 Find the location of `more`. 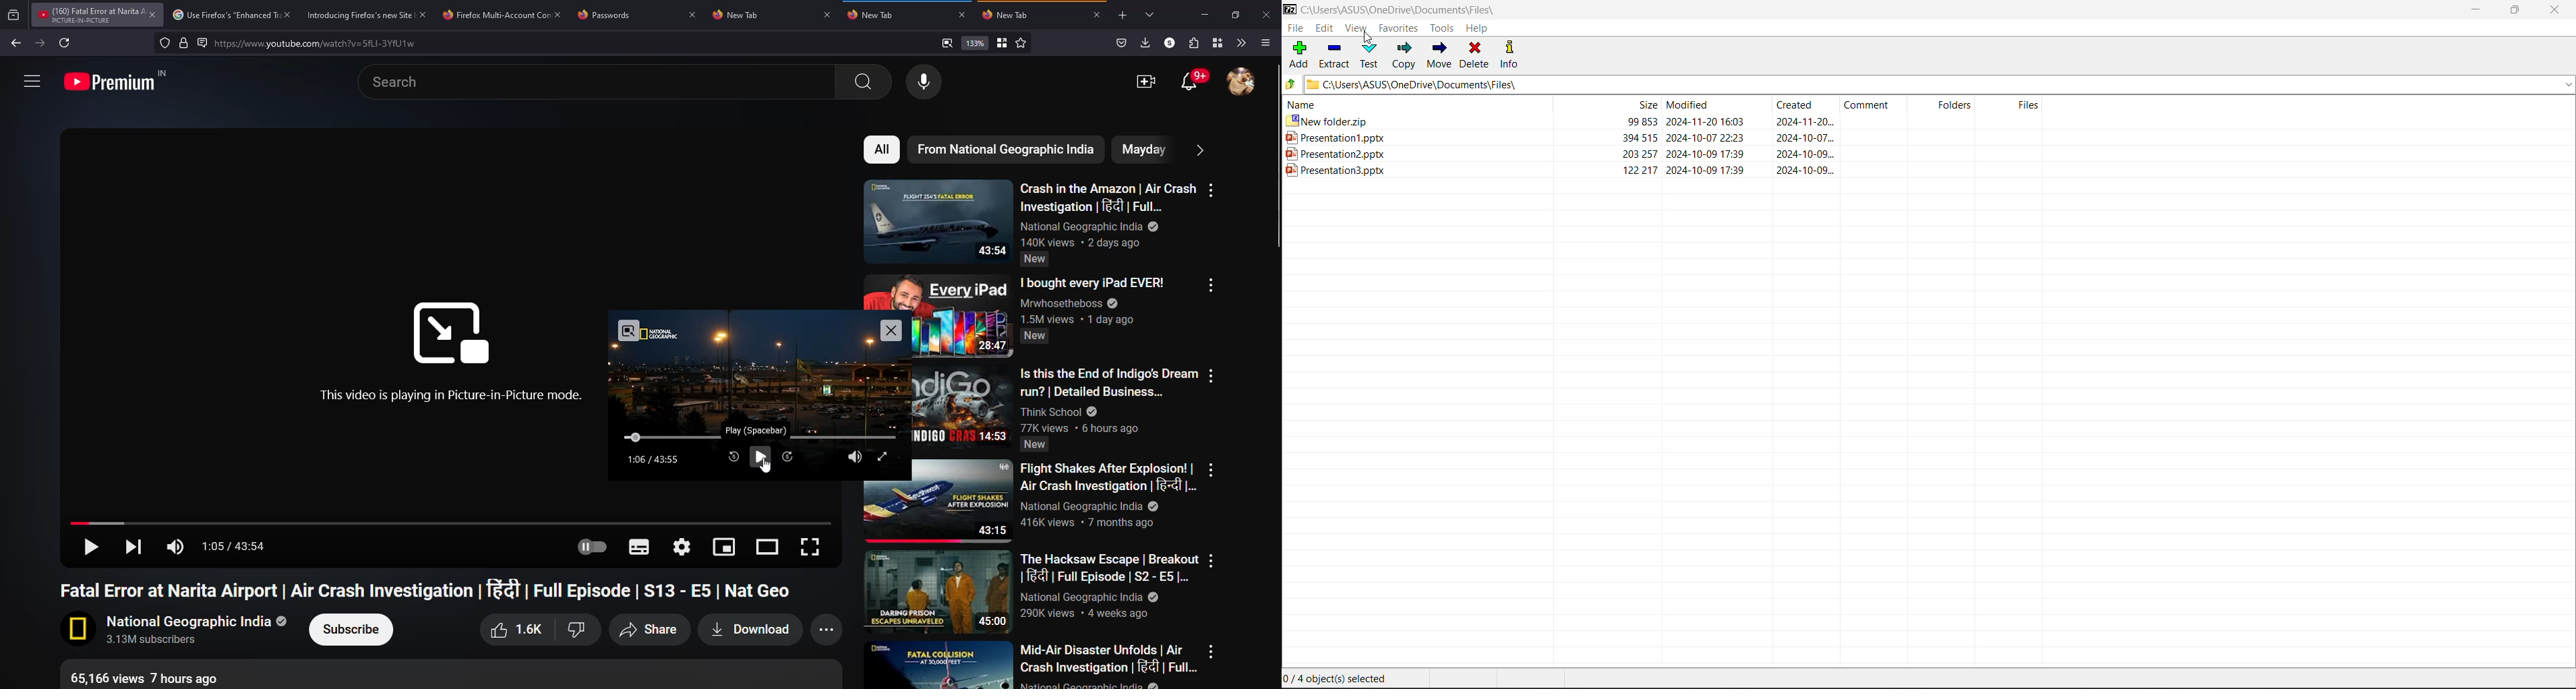

more is located at coordinates (1212, 651).